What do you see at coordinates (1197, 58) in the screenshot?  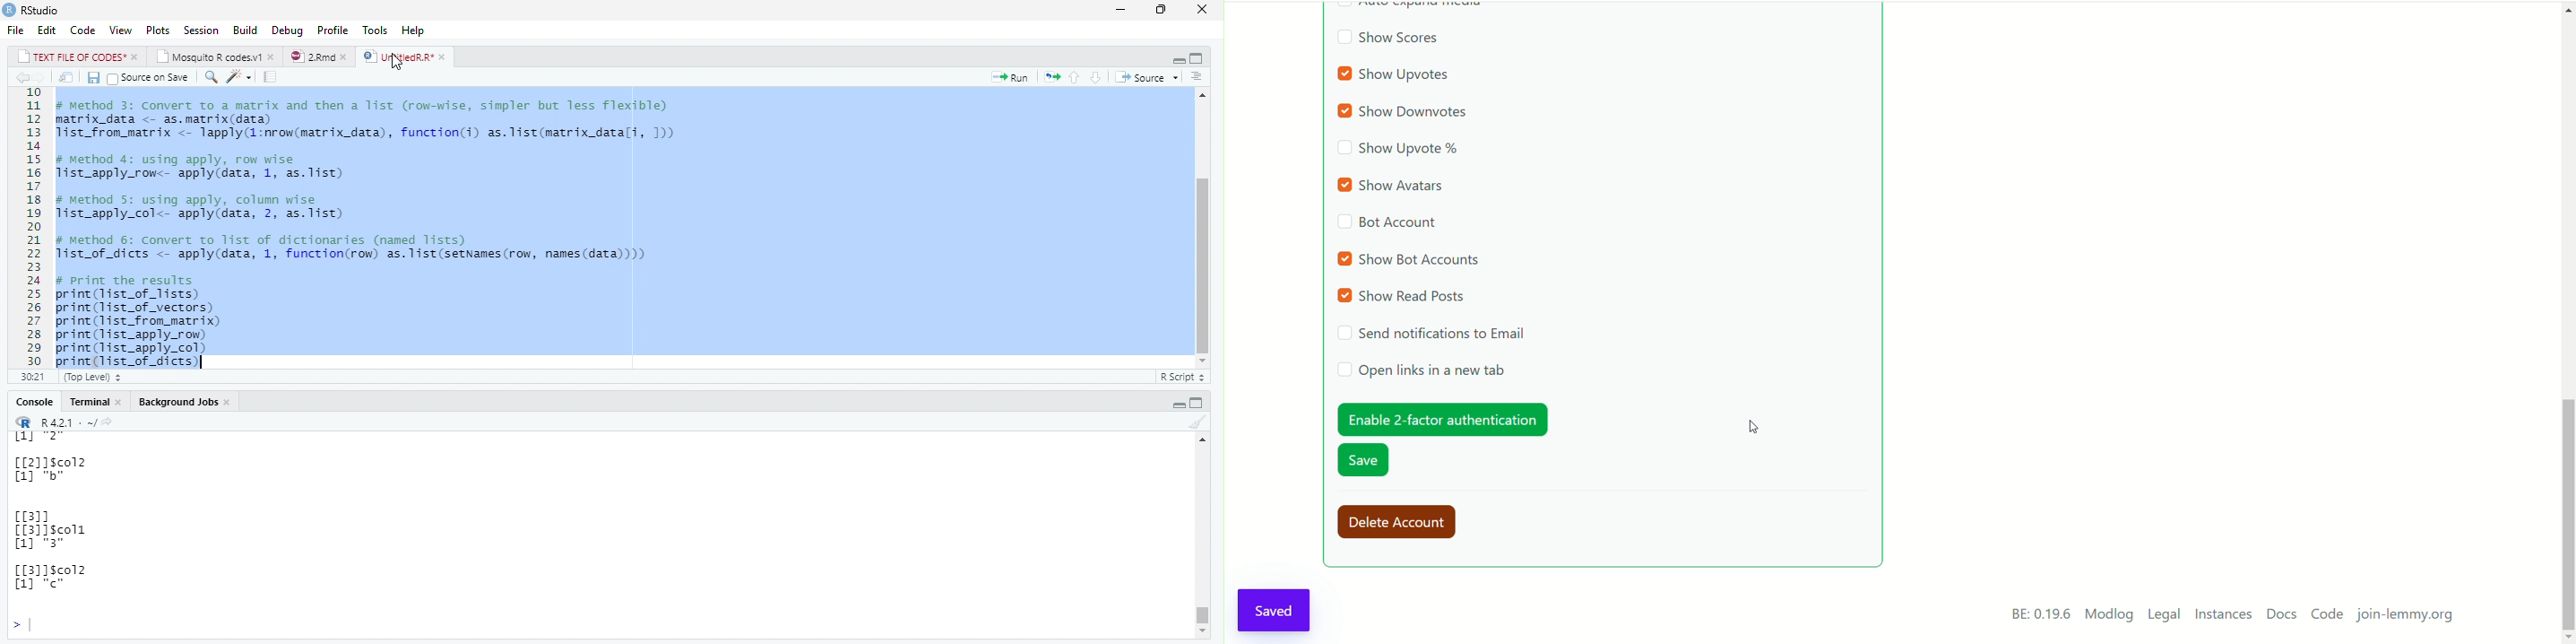 I see `Full Height` at bounding box center [1197, 58].